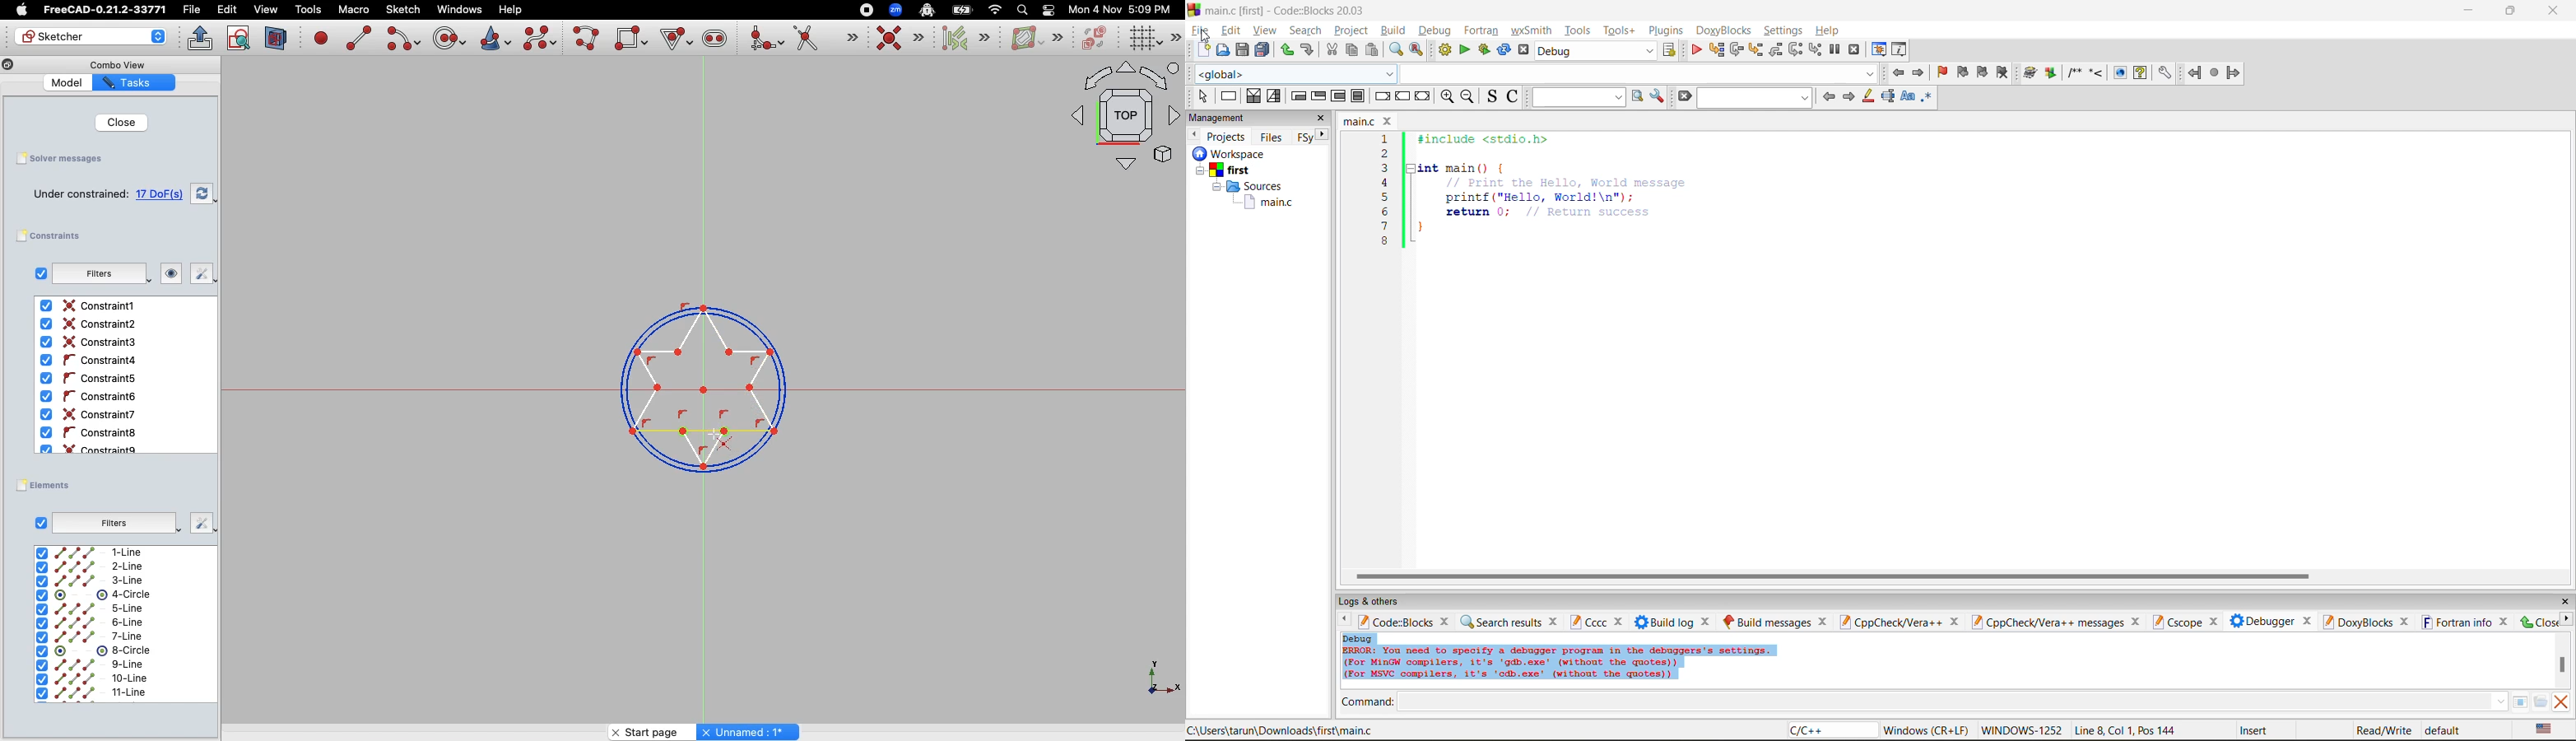 The image size is (2576, 756). What do you see at coordinates (1532, 30) in the screenshot?
I see `wxsmith` at bounding box center [1532, 30].